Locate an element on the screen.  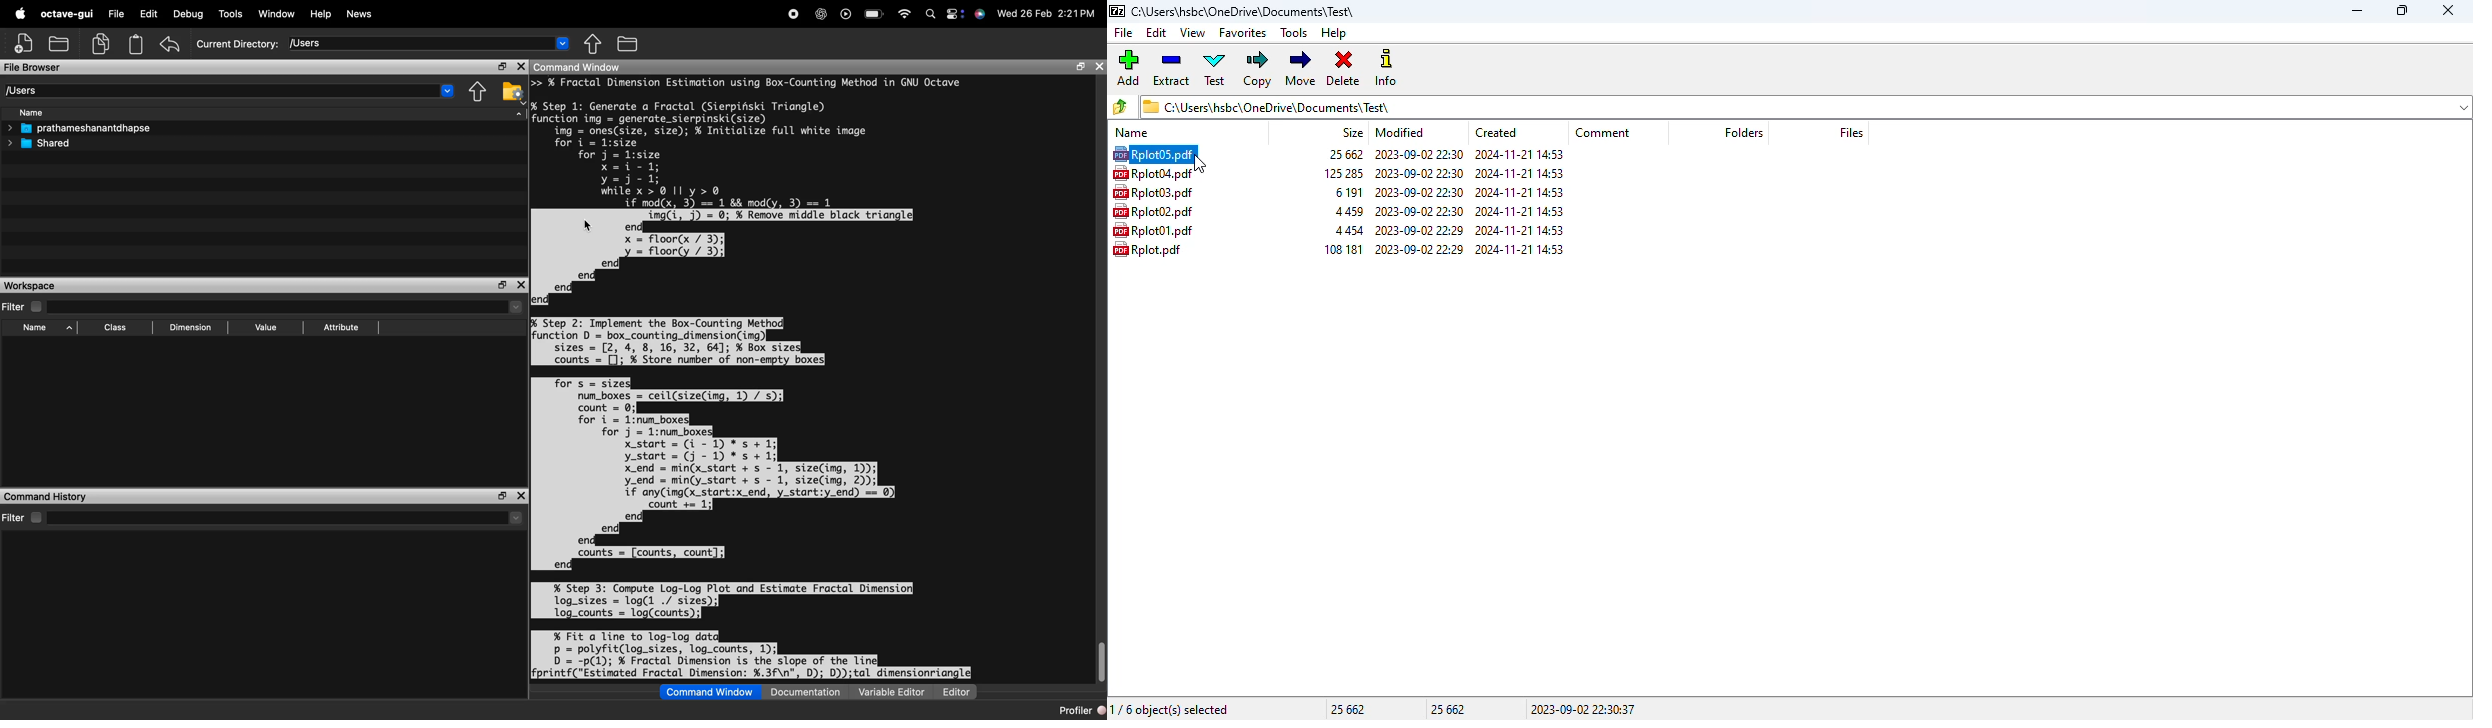
one directory up is located at coordinates (593, 43).